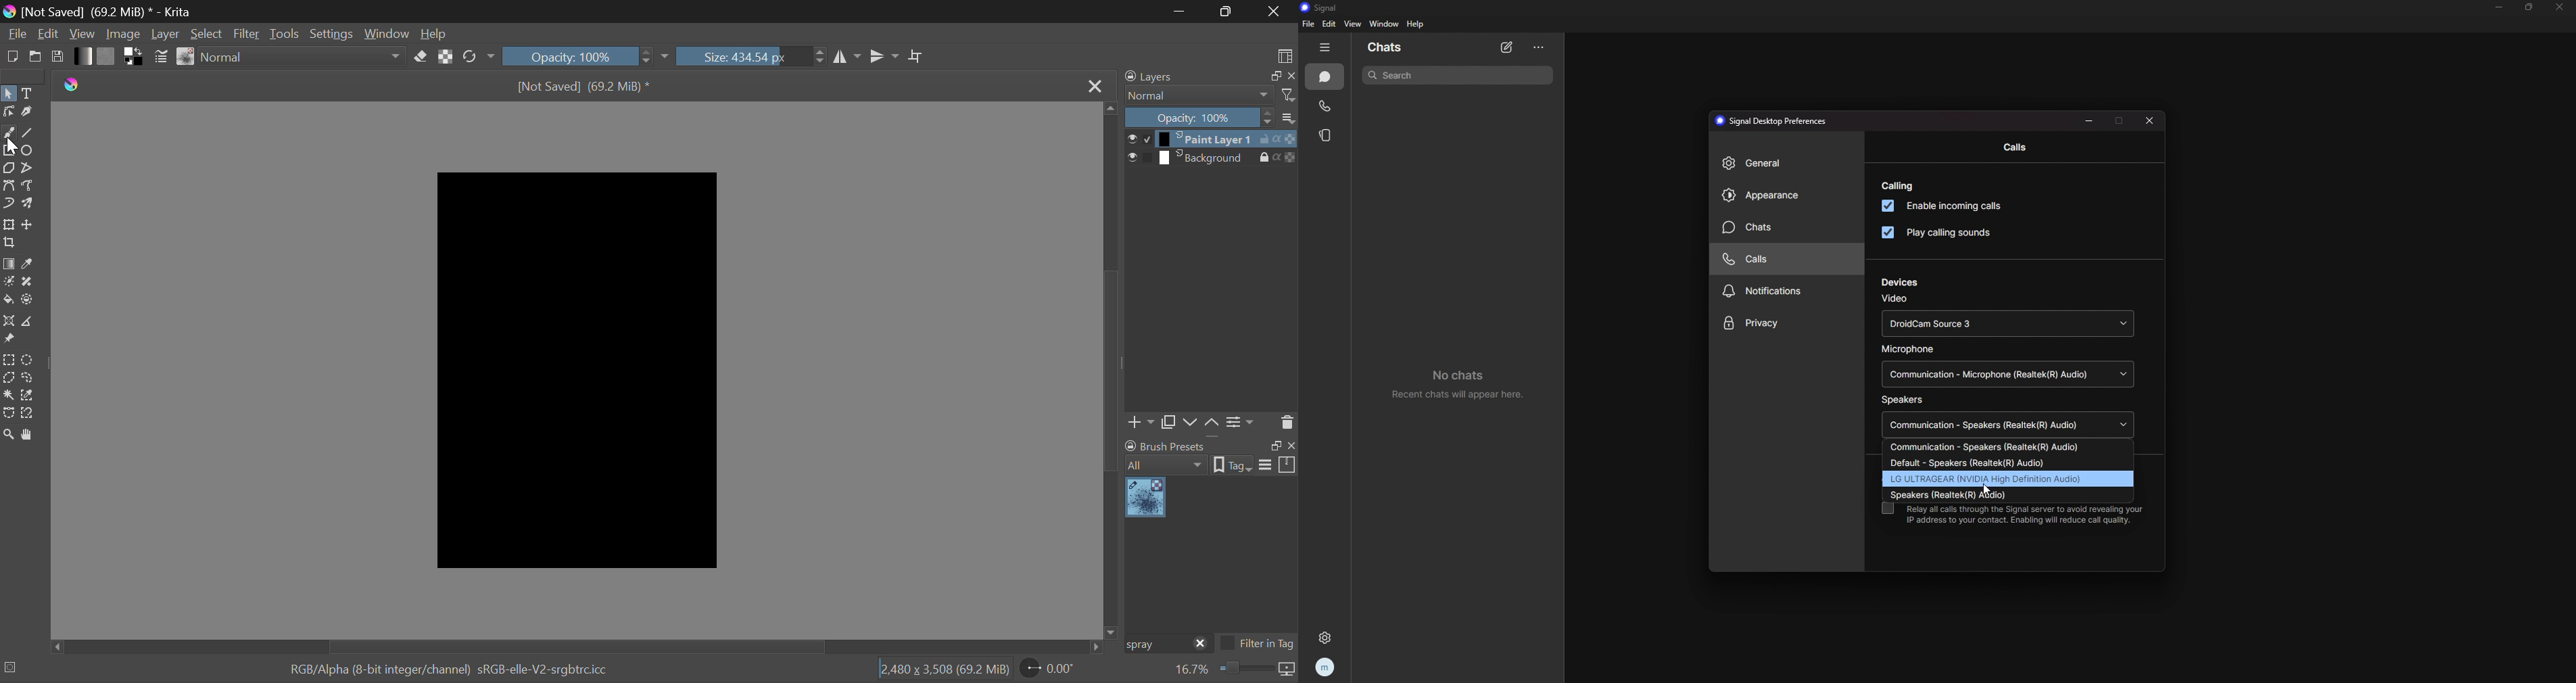 The image size is (2576, 700). I want to click on Window, so click(389, 32).